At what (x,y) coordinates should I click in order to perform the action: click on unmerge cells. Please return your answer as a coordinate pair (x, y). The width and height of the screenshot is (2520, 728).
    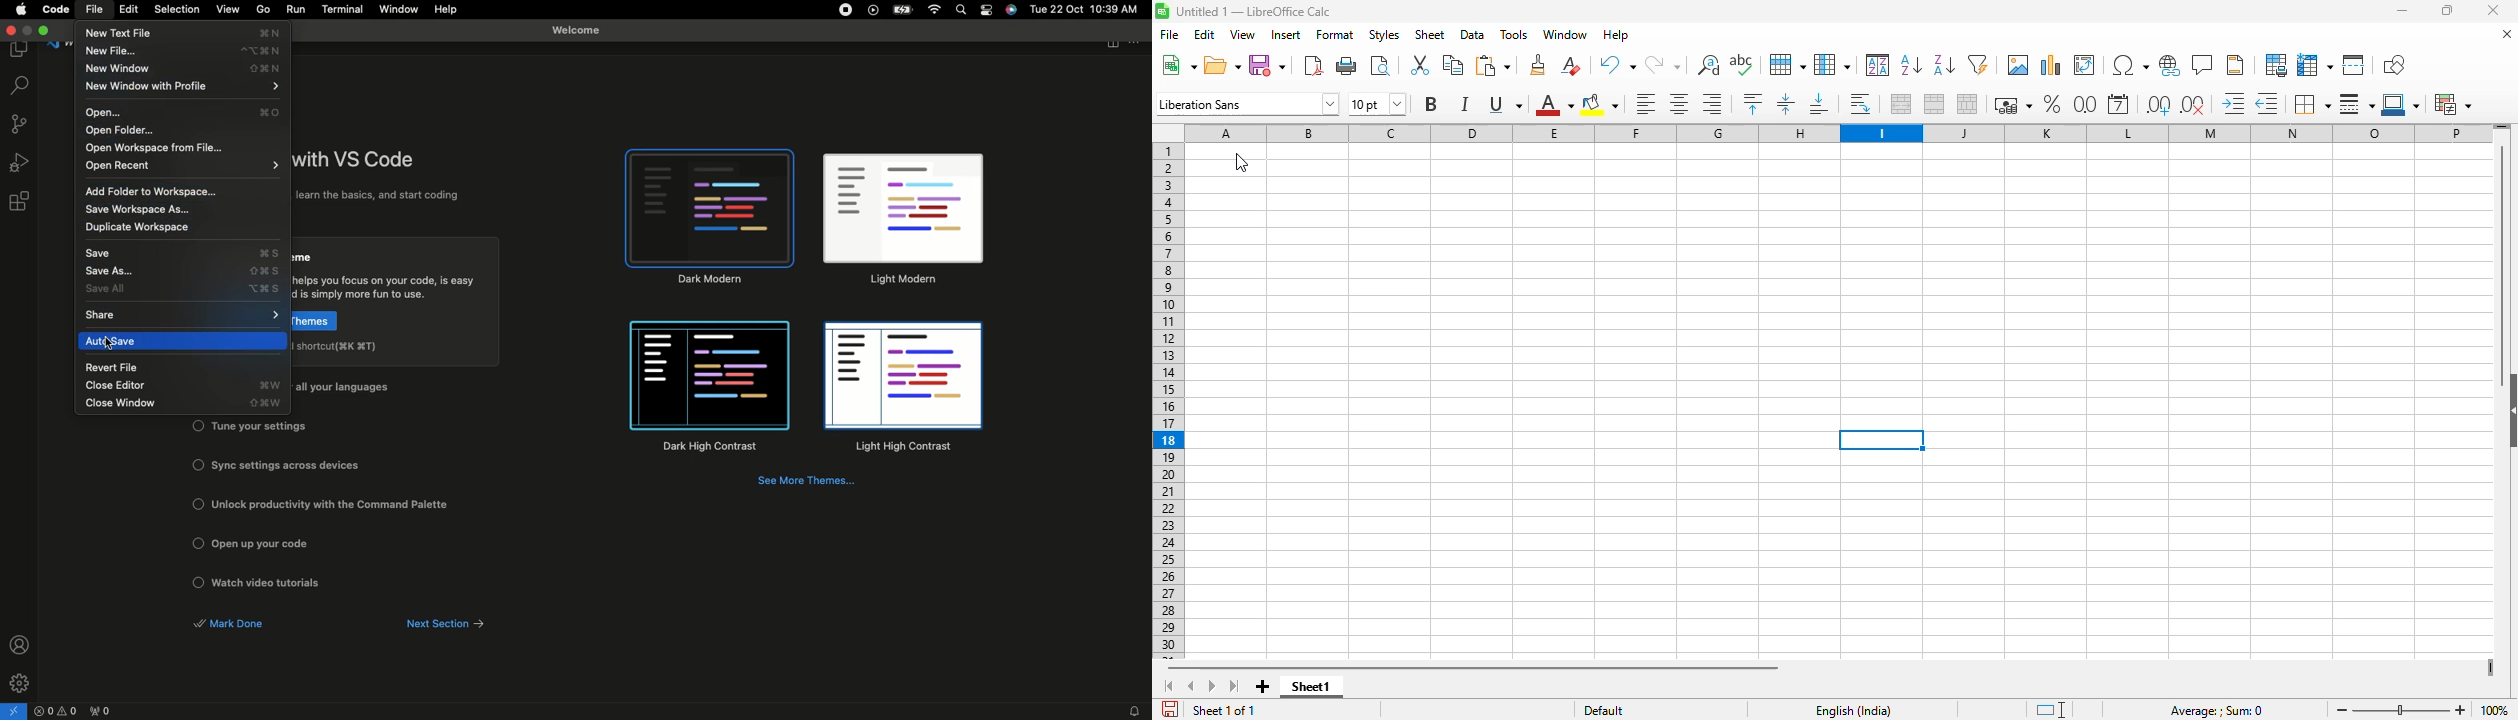
    Looking at the image, I should click on (1967, 104).